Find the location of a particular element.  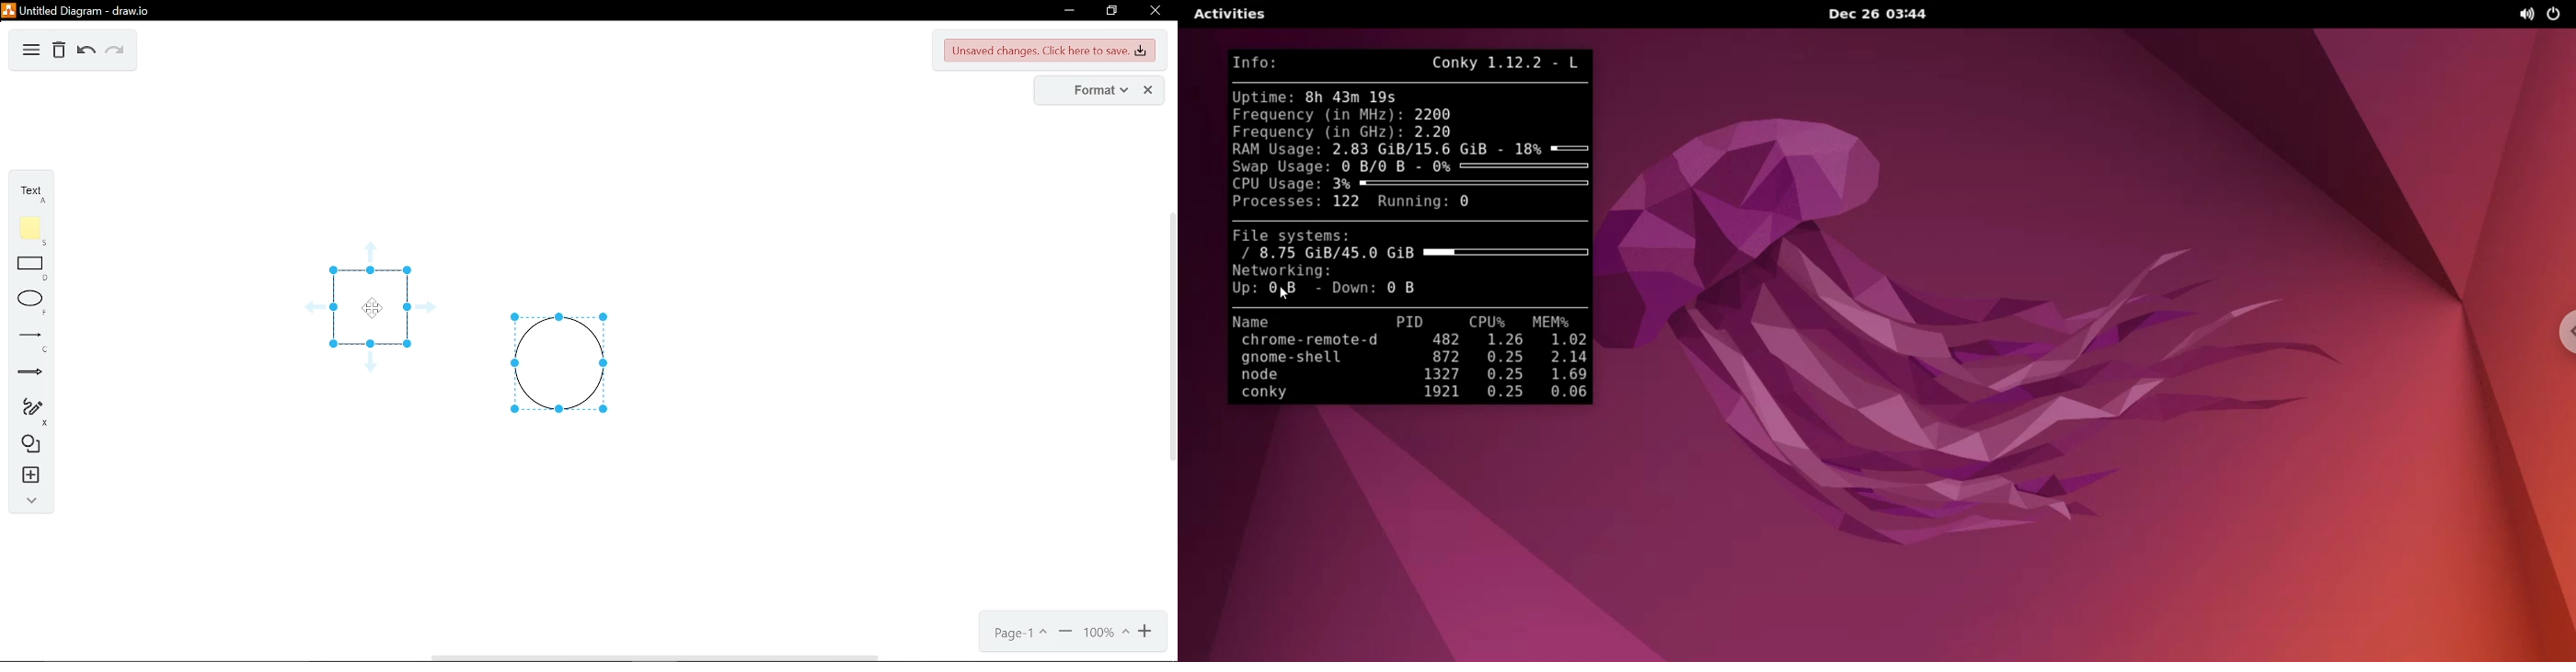

vertical scrollbar is located at coordinates (1170, 337).